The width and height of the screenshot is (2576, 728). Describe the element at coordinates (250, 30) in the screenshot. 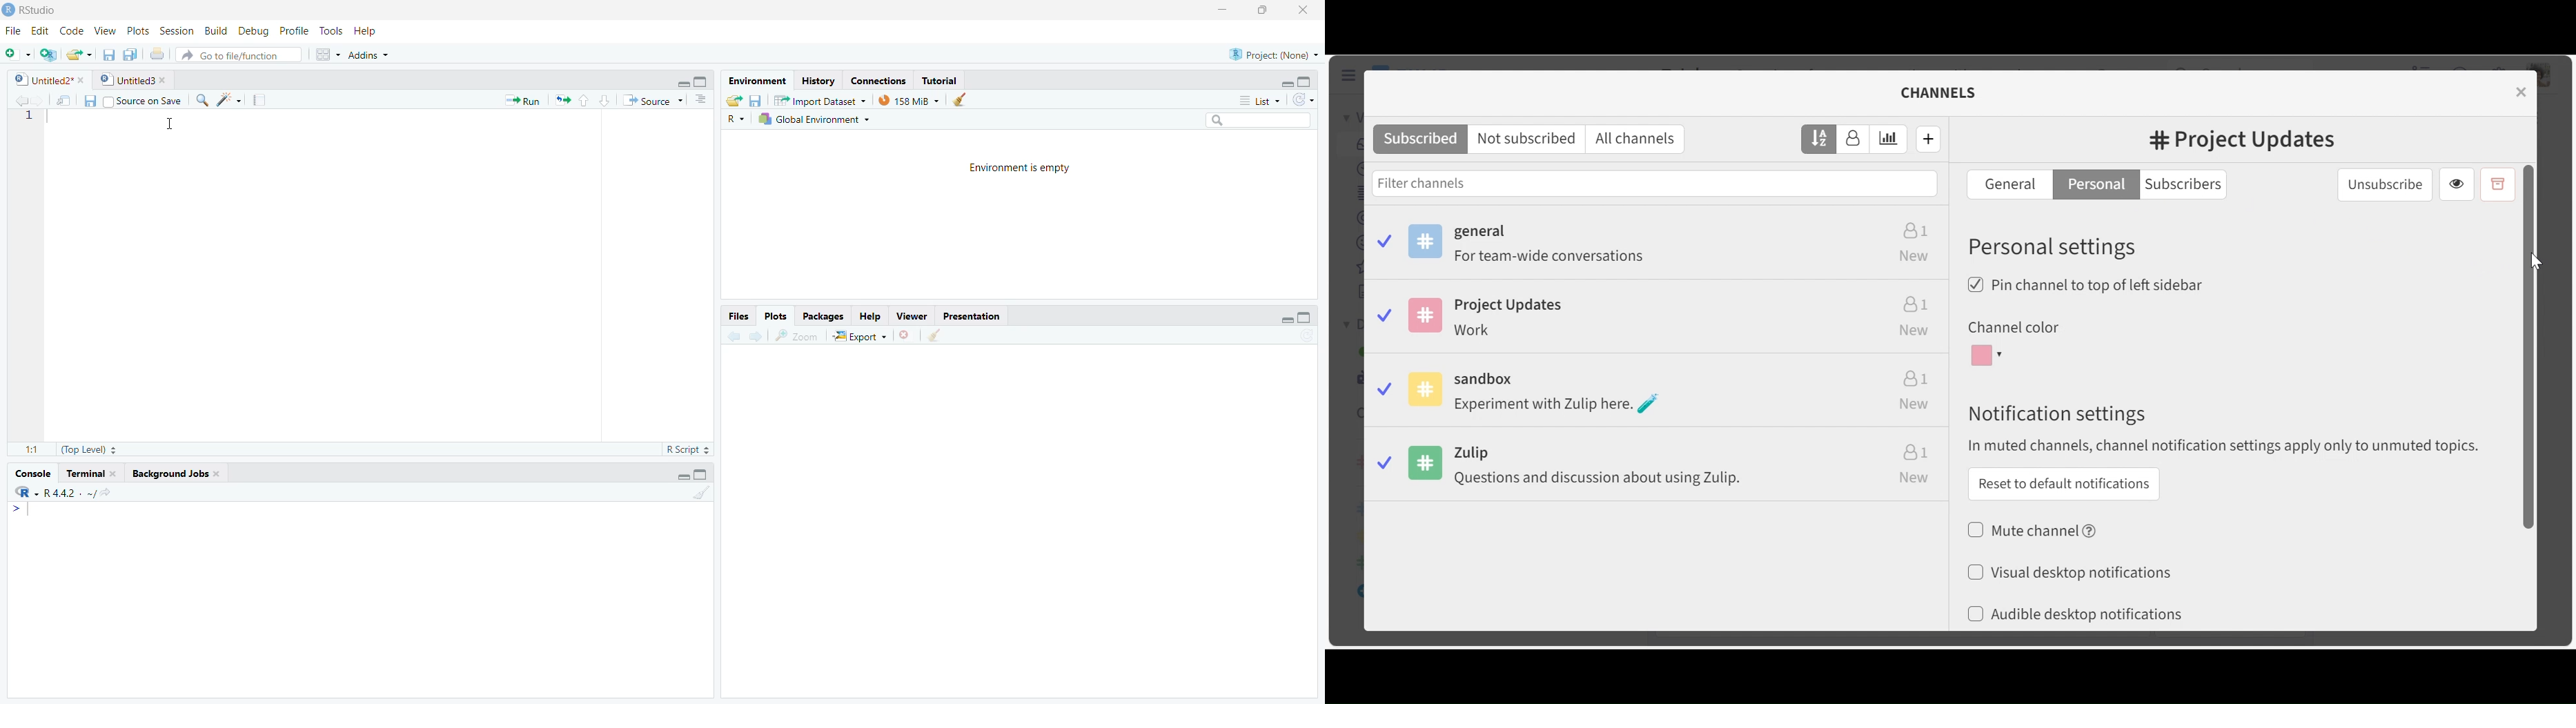

I see `Debug` at that location.